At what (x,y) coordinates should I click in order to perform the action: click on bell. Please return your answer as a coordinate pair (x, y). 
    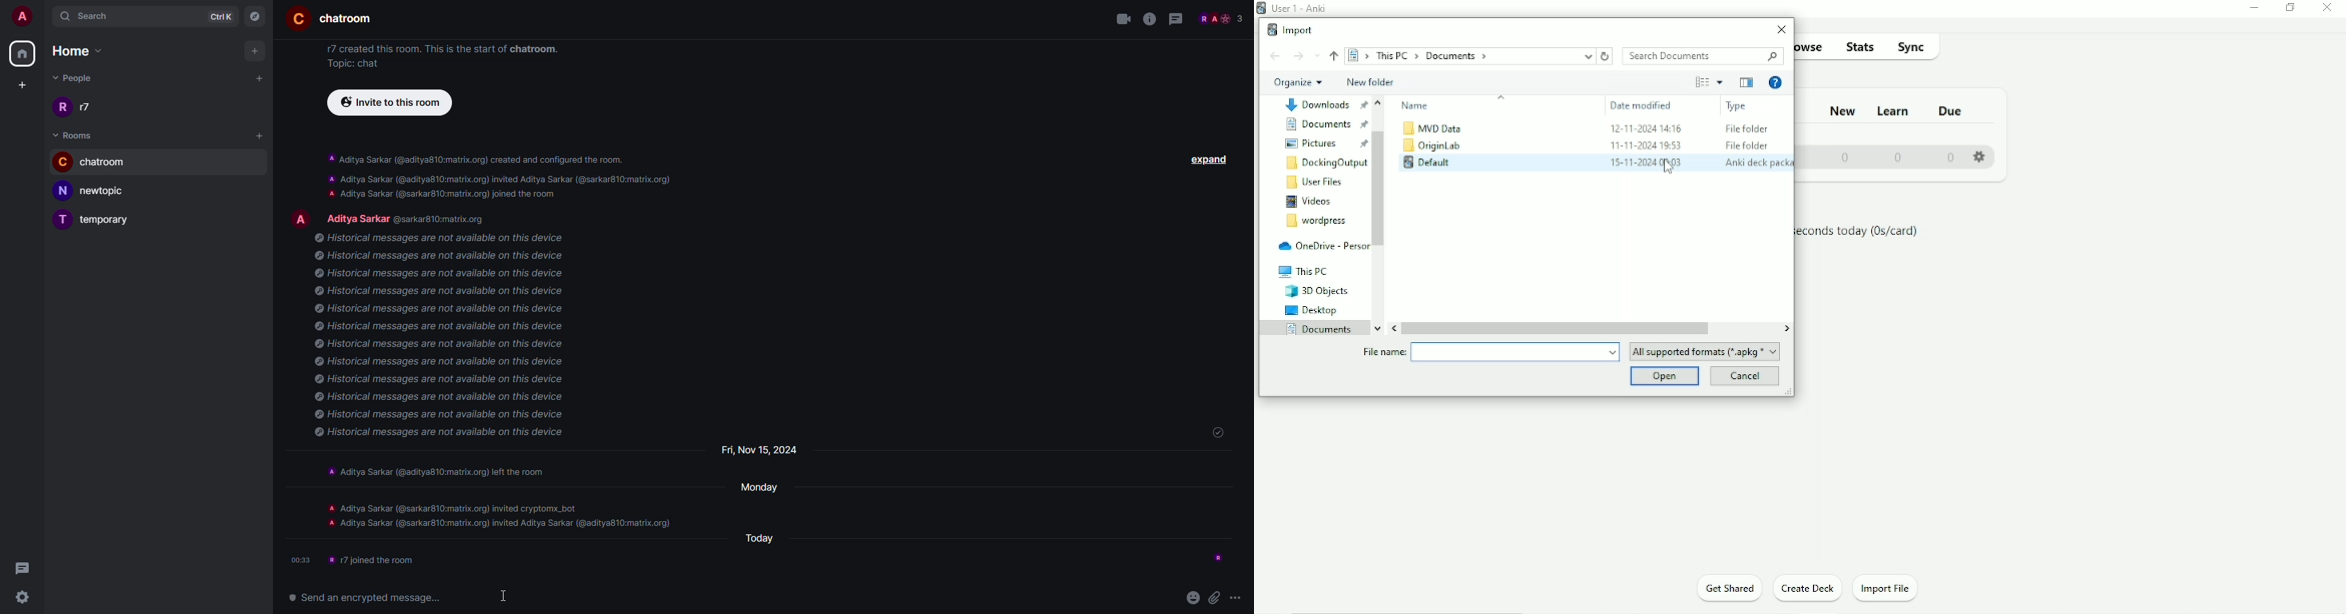
    Looking at the image, I should click on (260, 161).